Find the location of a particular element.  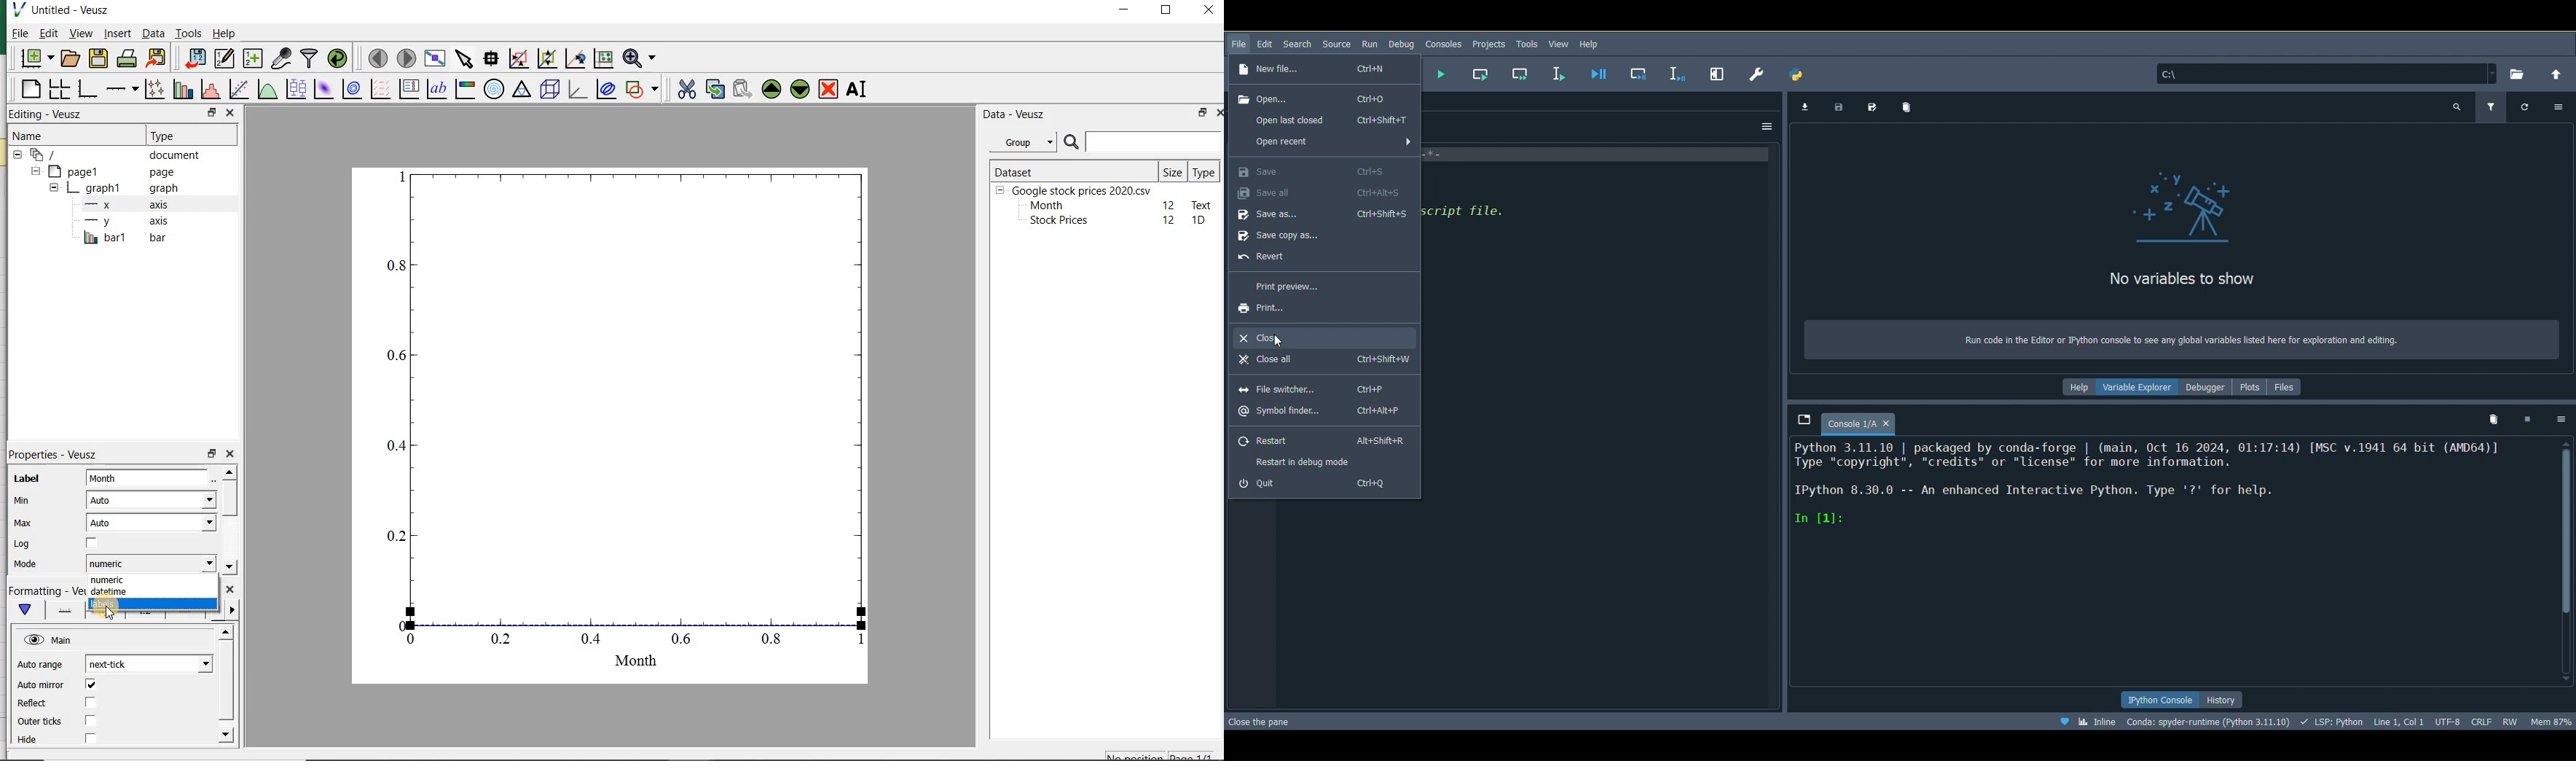

code is located at coordinates (1471, 212).